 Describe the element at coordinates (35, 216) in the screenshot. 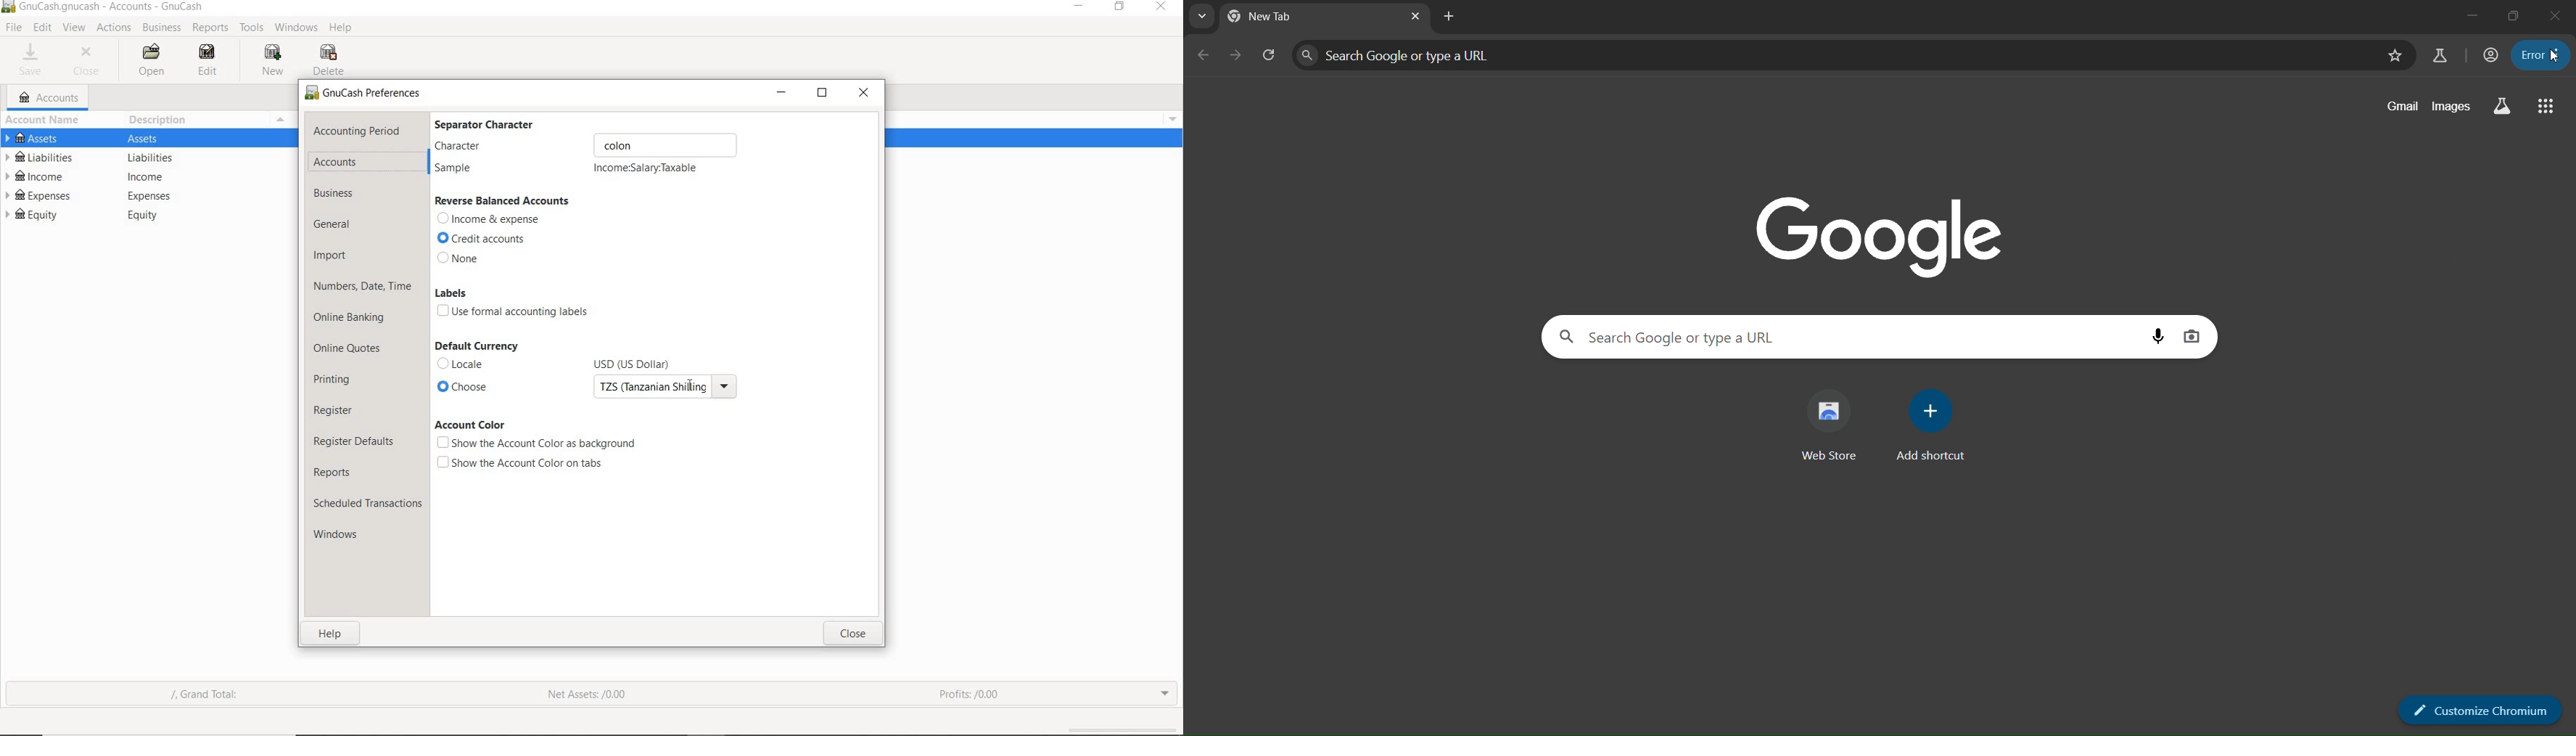

I see `EQUITY` at that location.